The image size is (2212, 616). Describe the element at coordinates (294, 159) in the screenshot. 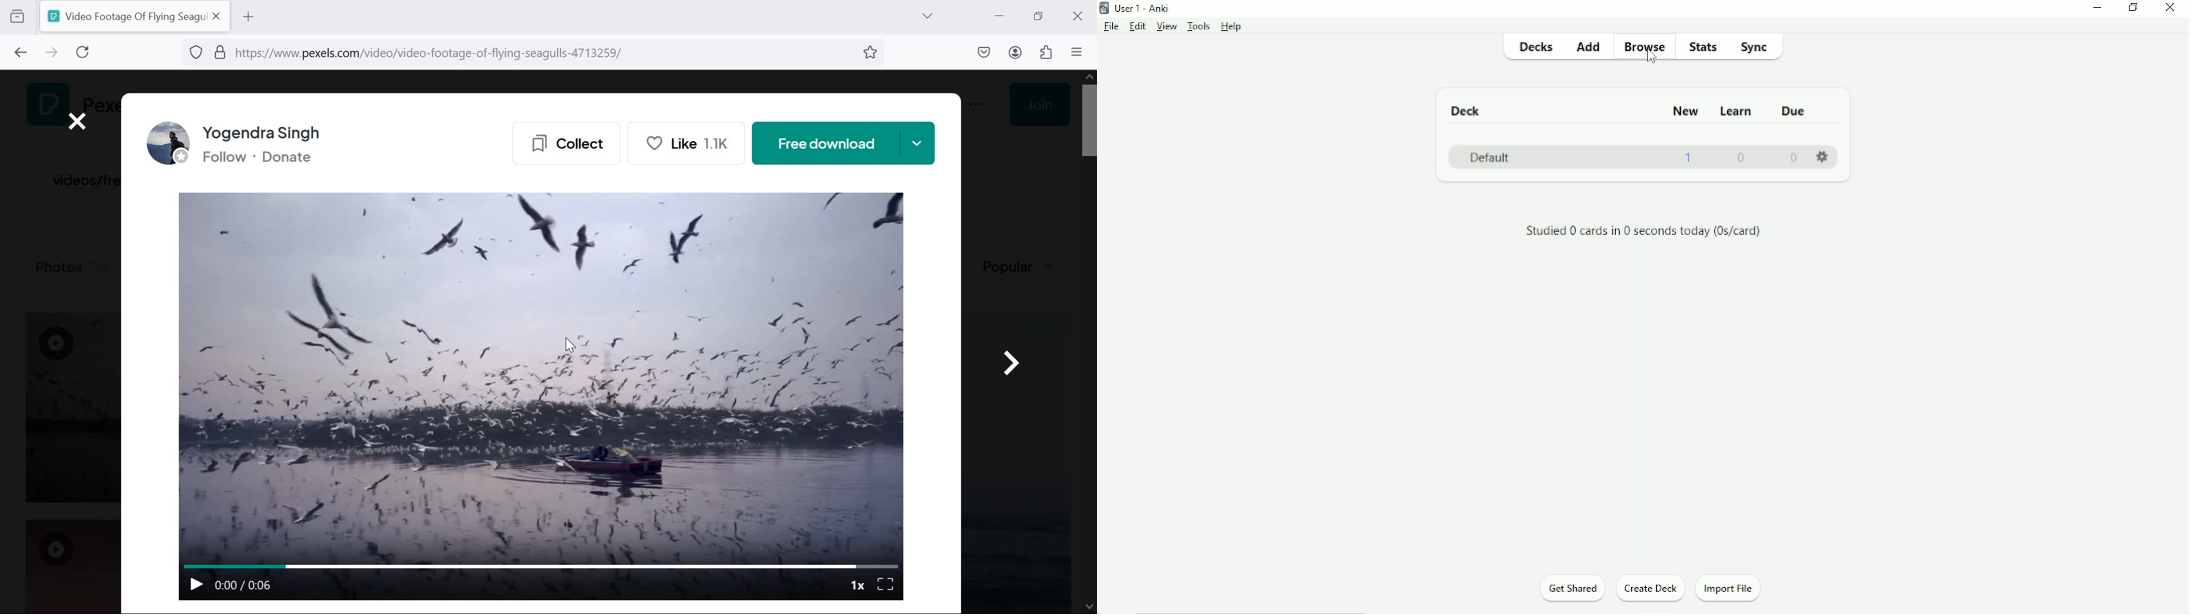

I see `Donate` at that location.